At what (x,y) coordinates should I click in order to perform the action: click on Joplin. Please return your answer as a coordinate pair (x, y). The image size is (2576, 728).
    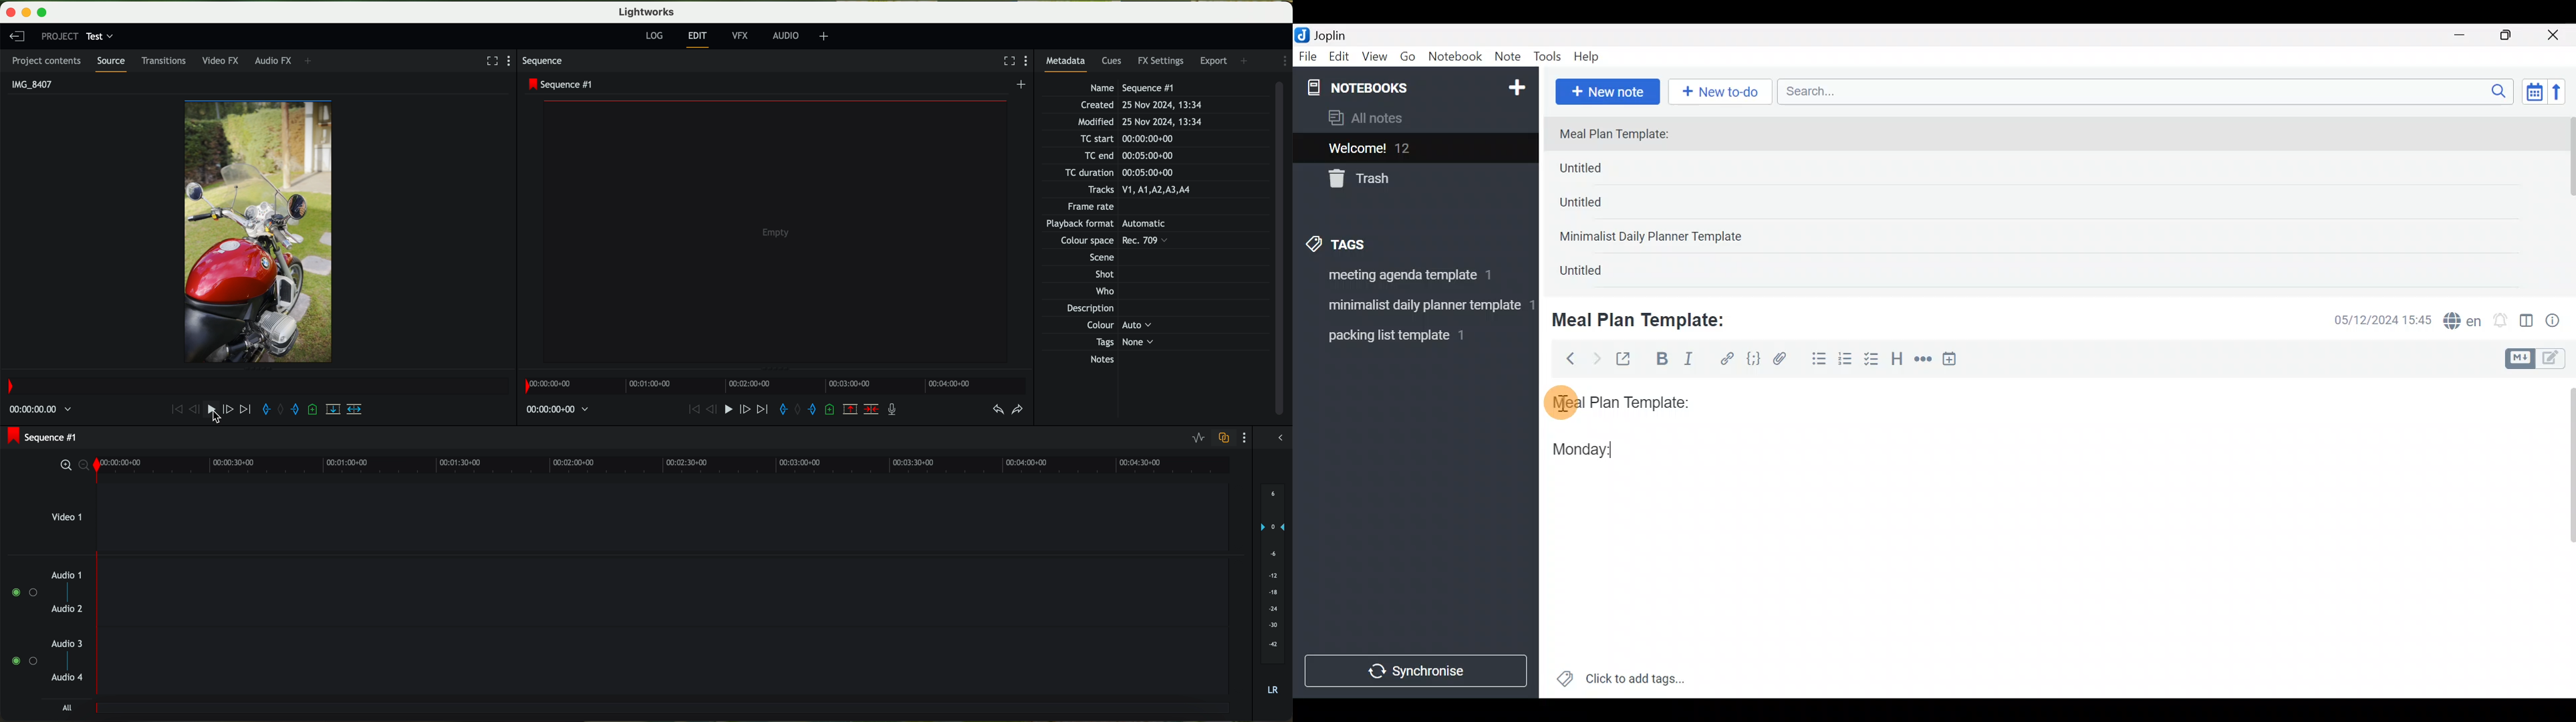
    Looking at the image, I should click on (1339, 33).